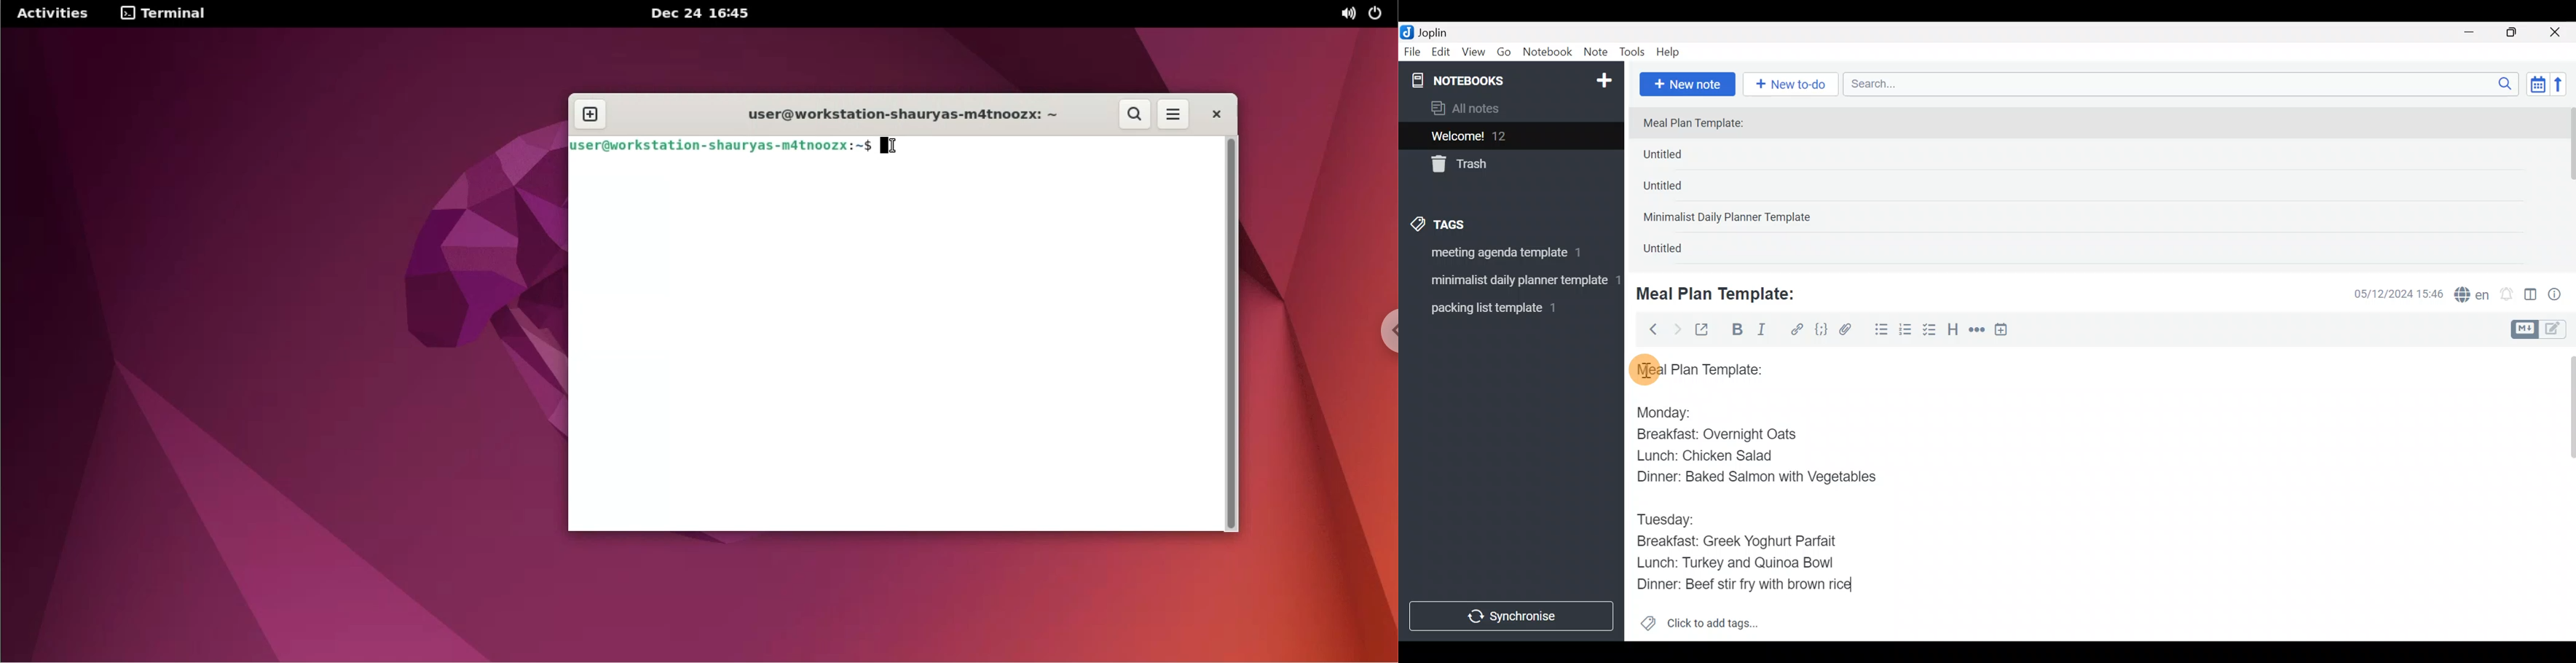 This screenshot has height=672, width=2576. Describe the element at coordinates (2569, 185) in the screenshot. I see `scroll bar` at that location.